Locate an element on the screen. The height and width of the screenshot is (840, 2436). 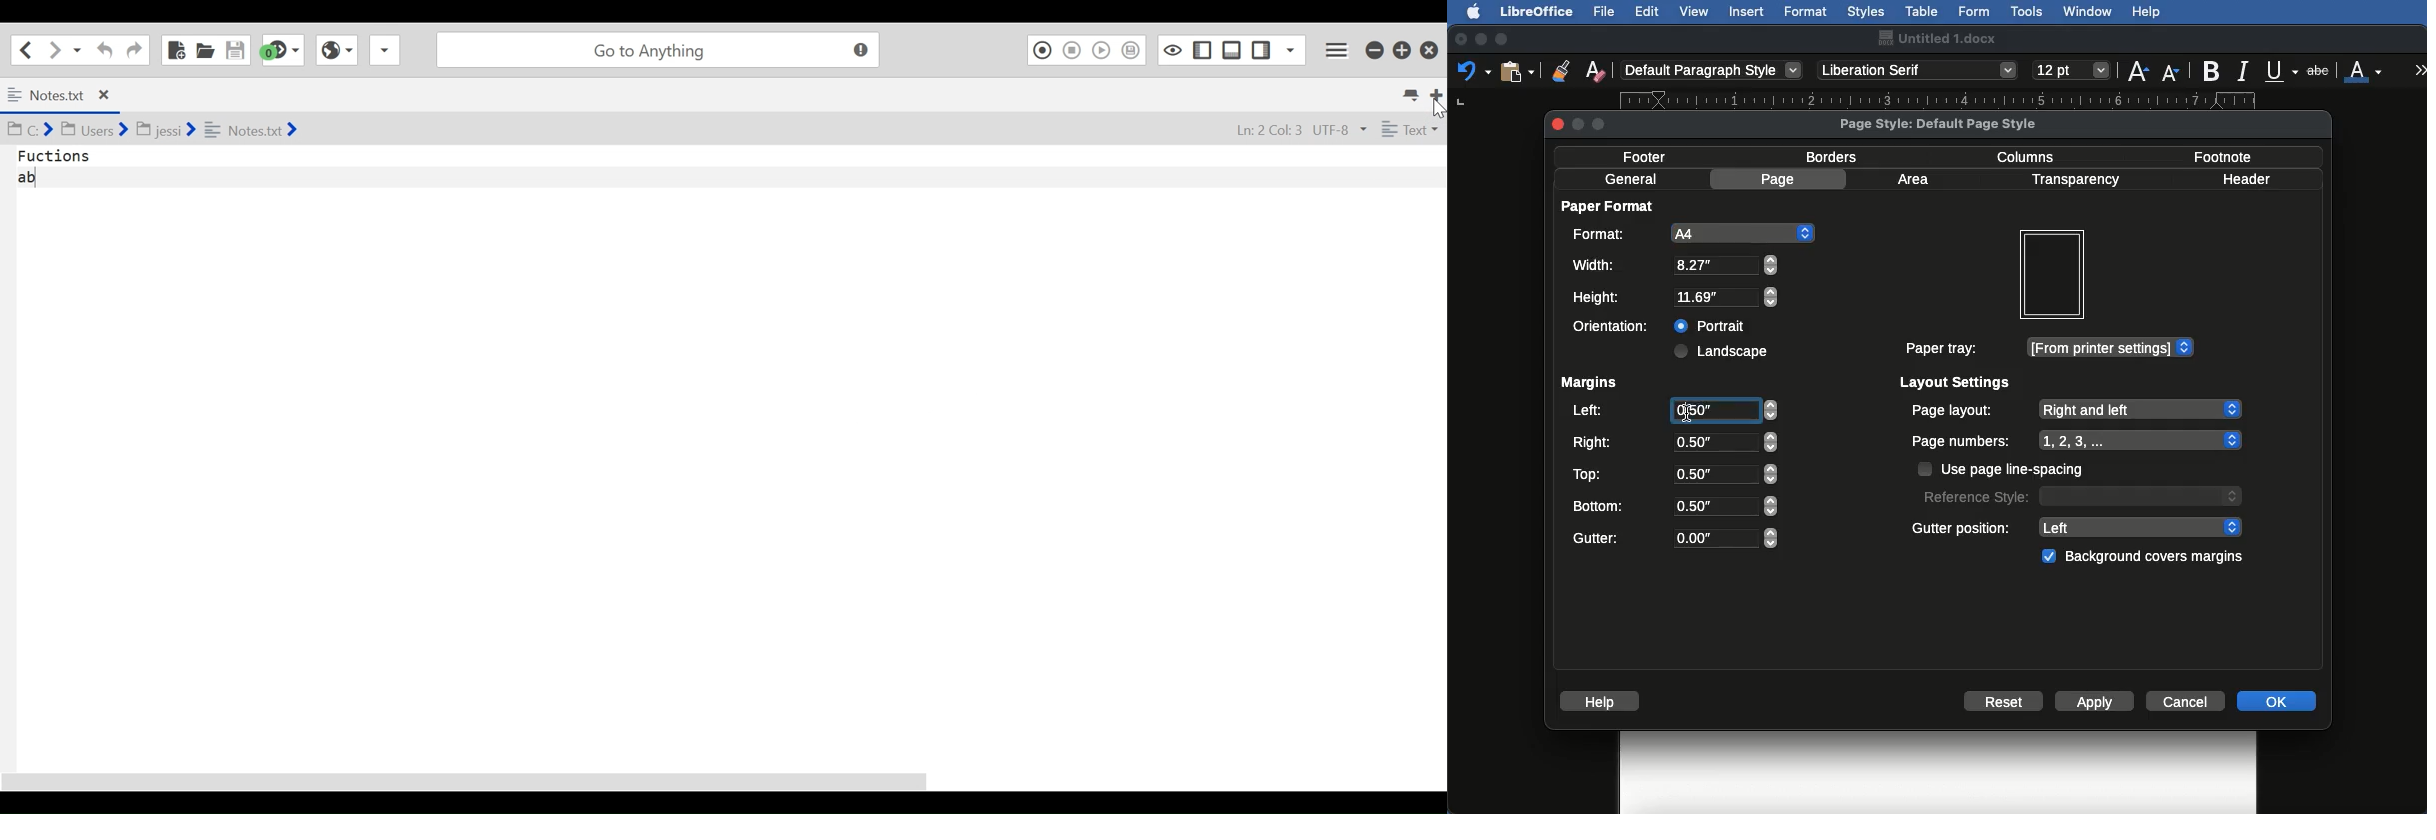
Landscape is located at coordinates (1724, 351).